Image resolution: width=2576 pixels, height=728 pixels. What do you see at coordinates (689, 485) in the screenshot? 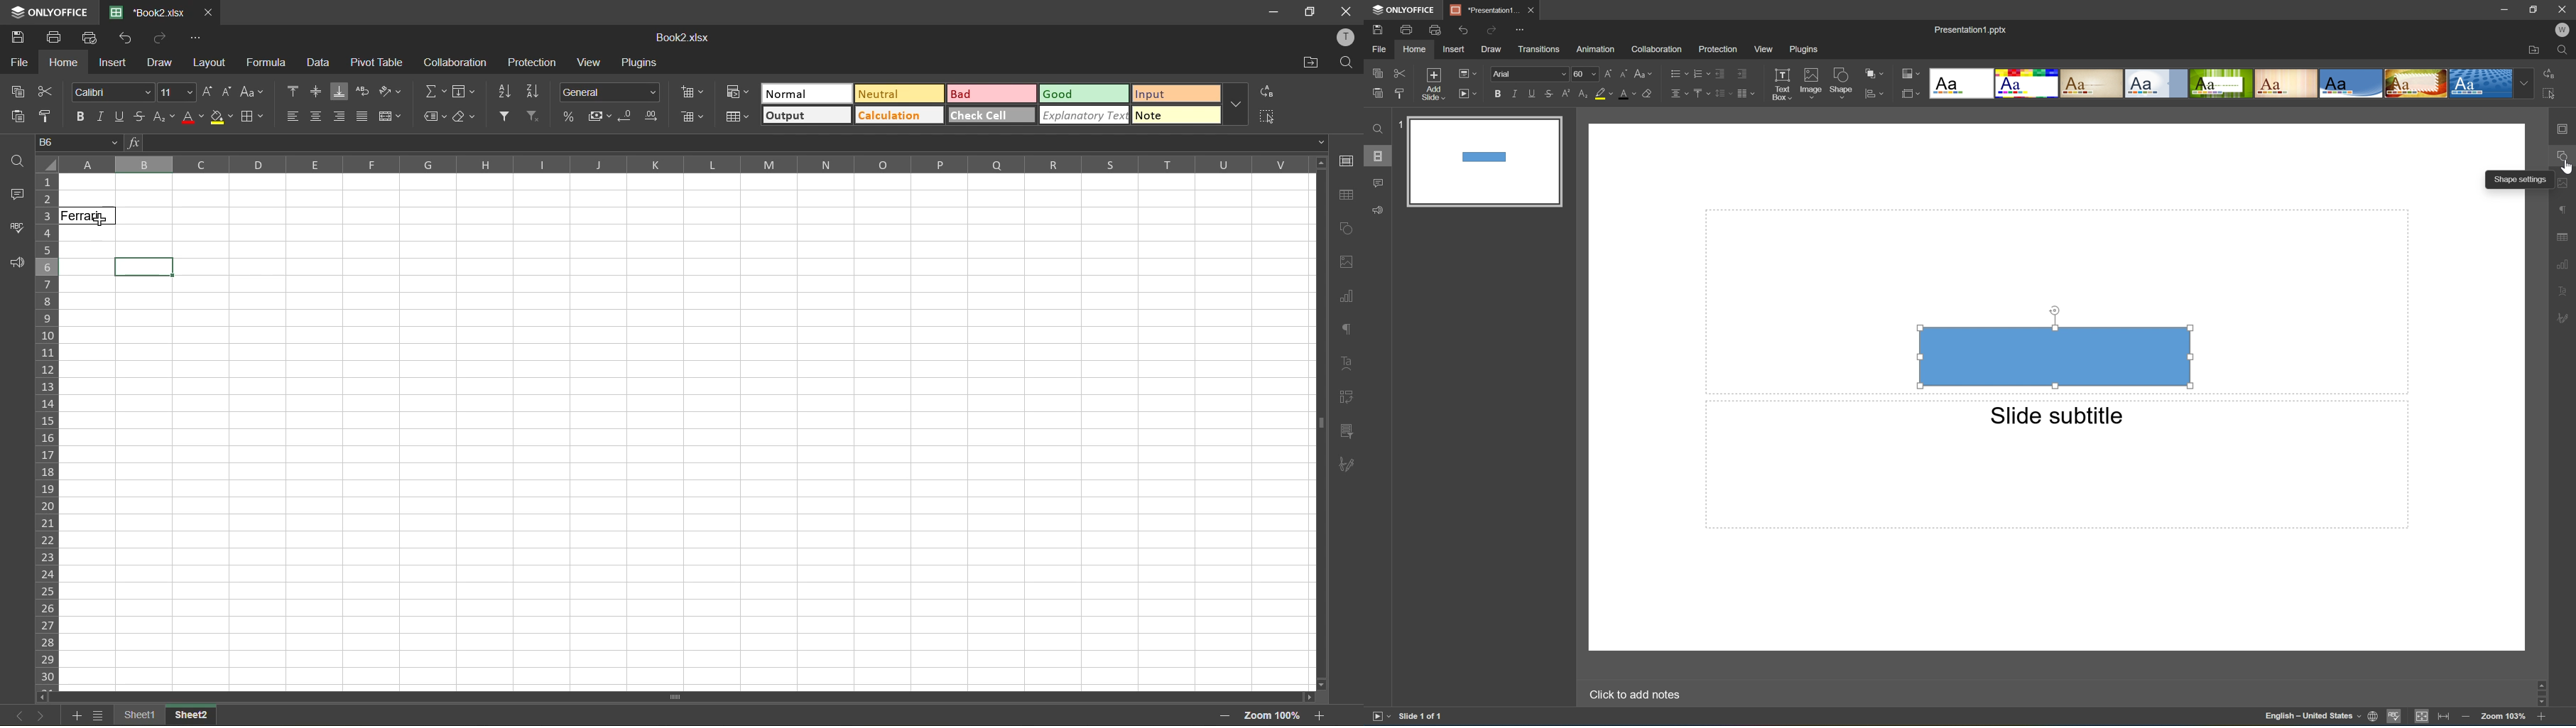
I see `Input area` at bounding box center [689, 485].